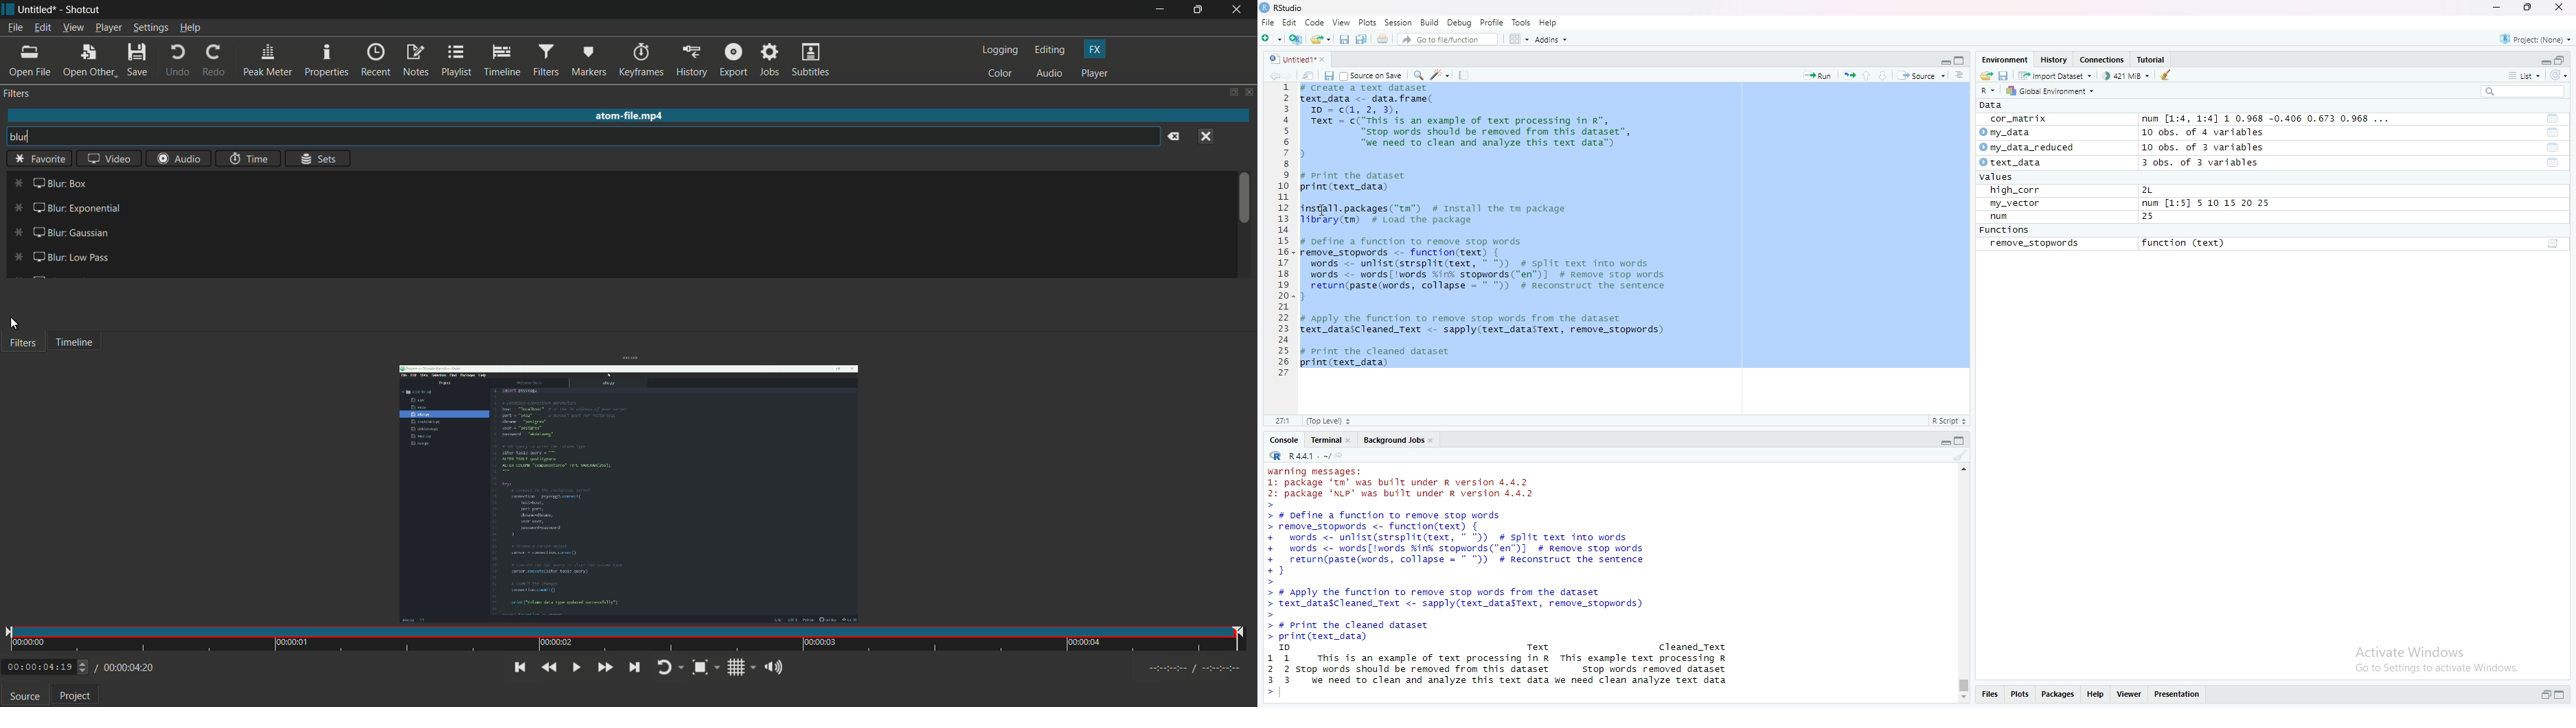 The image size is (2576, 728). Describe the element at coordinates (1246, 203) in the screenshot. I see `Scroll bar` at that location.